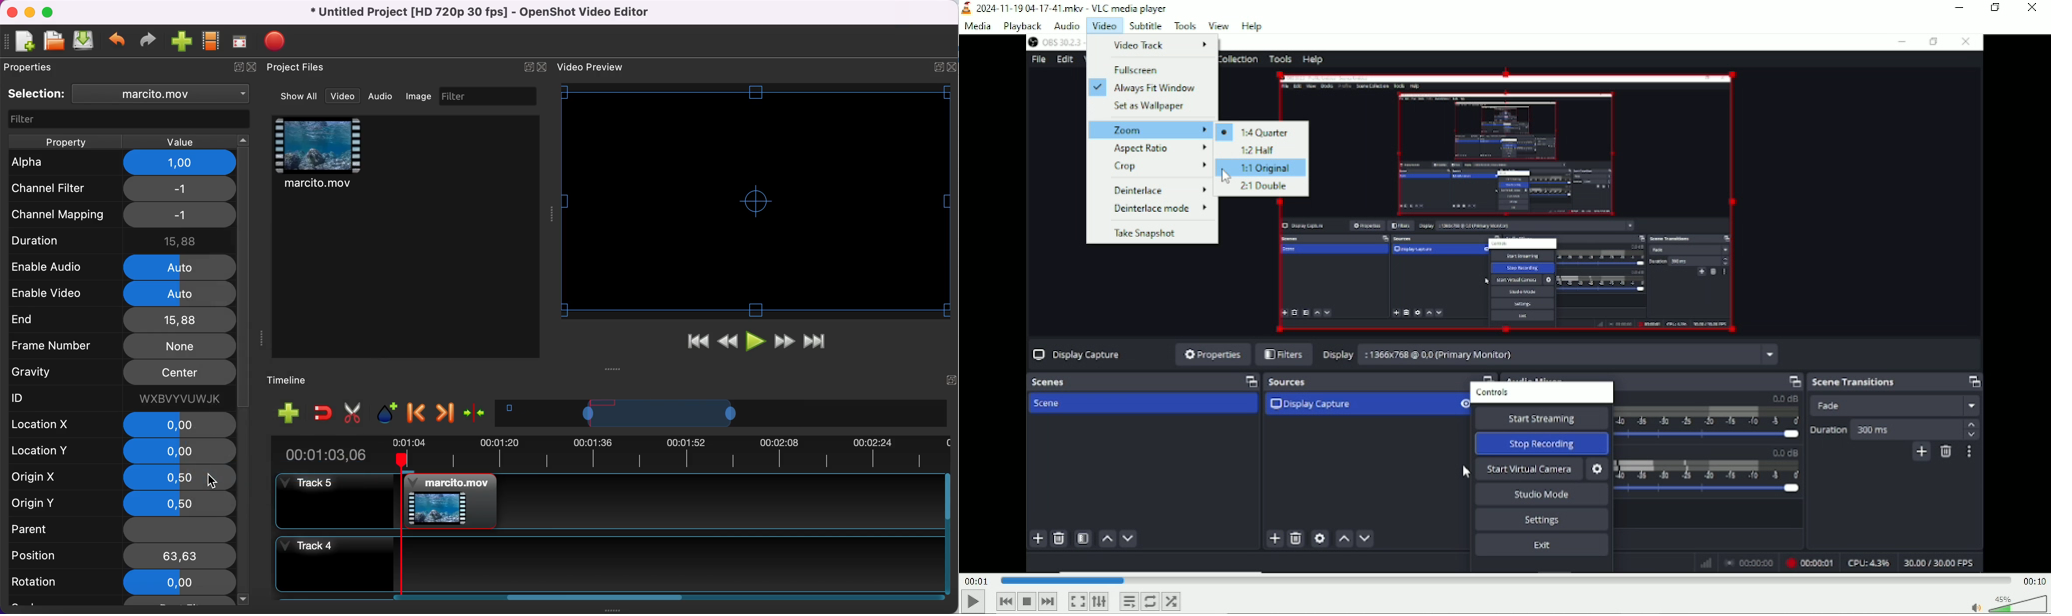 The image size is (2072, 616). What do you see at coordinates (976, 580) in the screenshot?
I see `Elapsed time` at bounding box center [976, 580].